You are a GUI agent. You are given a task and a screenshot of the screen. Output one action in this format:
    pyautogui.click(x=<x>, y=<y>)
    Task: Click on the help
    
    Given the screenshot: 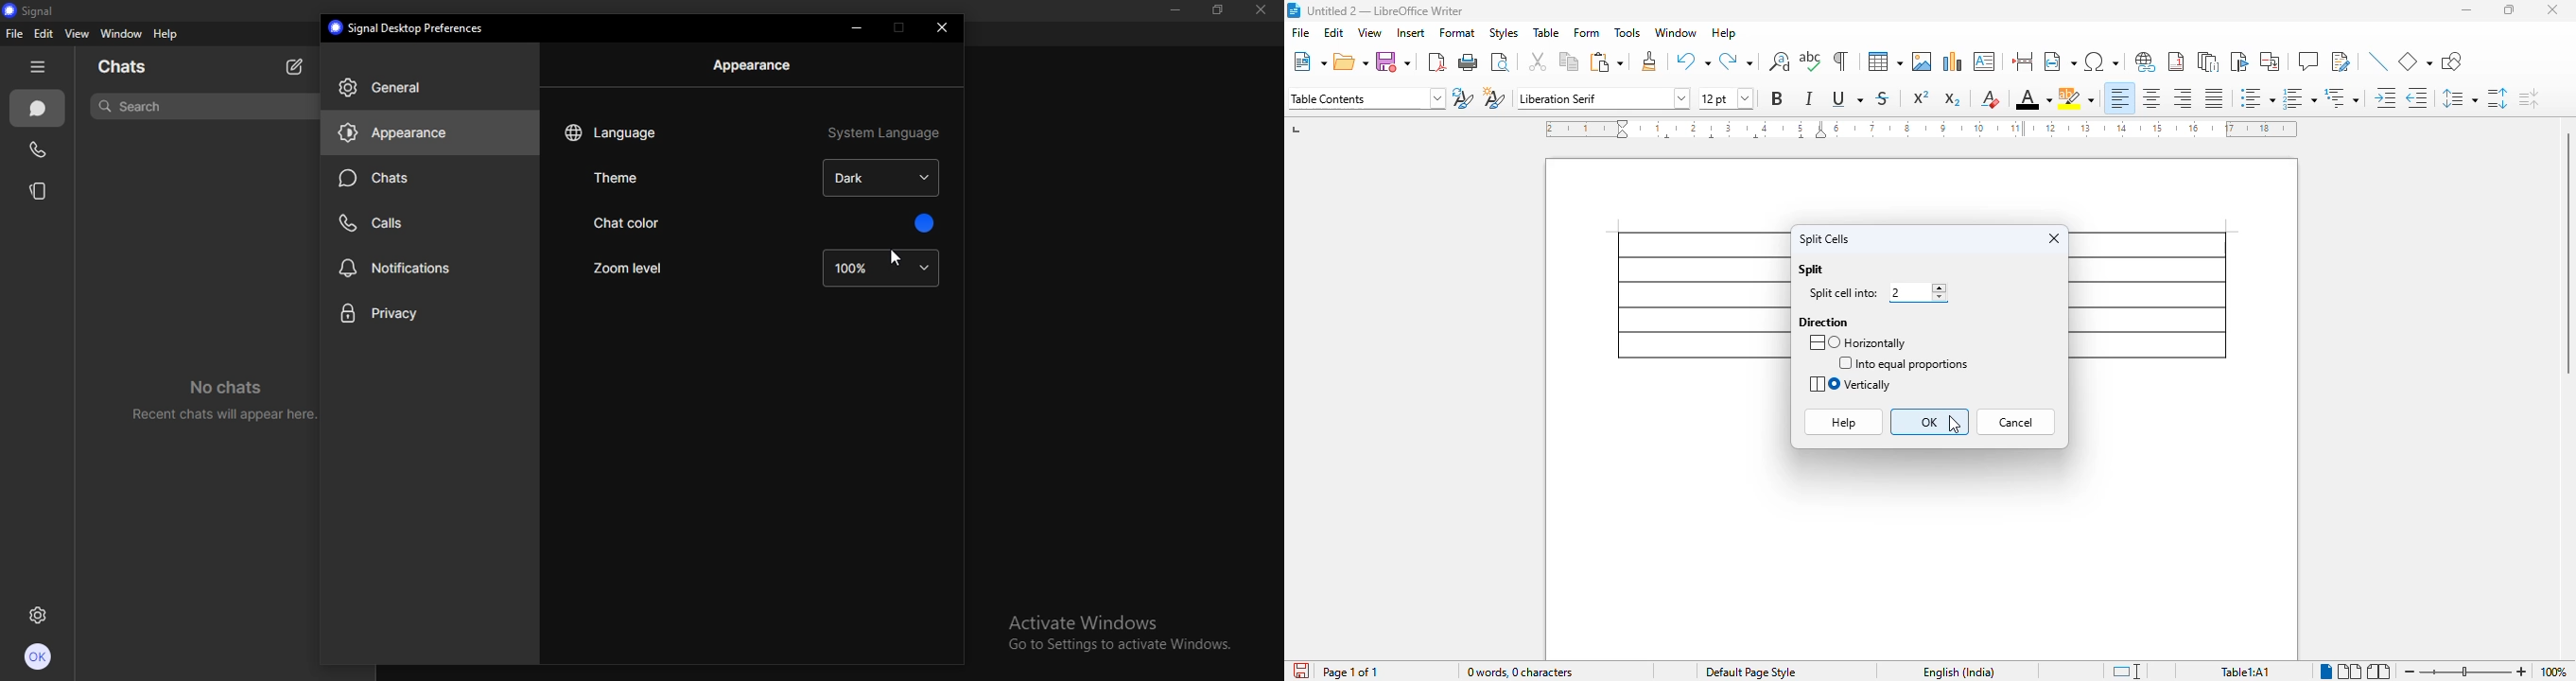 What is the action you would take?
    pyautogui.click(x=1723, y=32)
    